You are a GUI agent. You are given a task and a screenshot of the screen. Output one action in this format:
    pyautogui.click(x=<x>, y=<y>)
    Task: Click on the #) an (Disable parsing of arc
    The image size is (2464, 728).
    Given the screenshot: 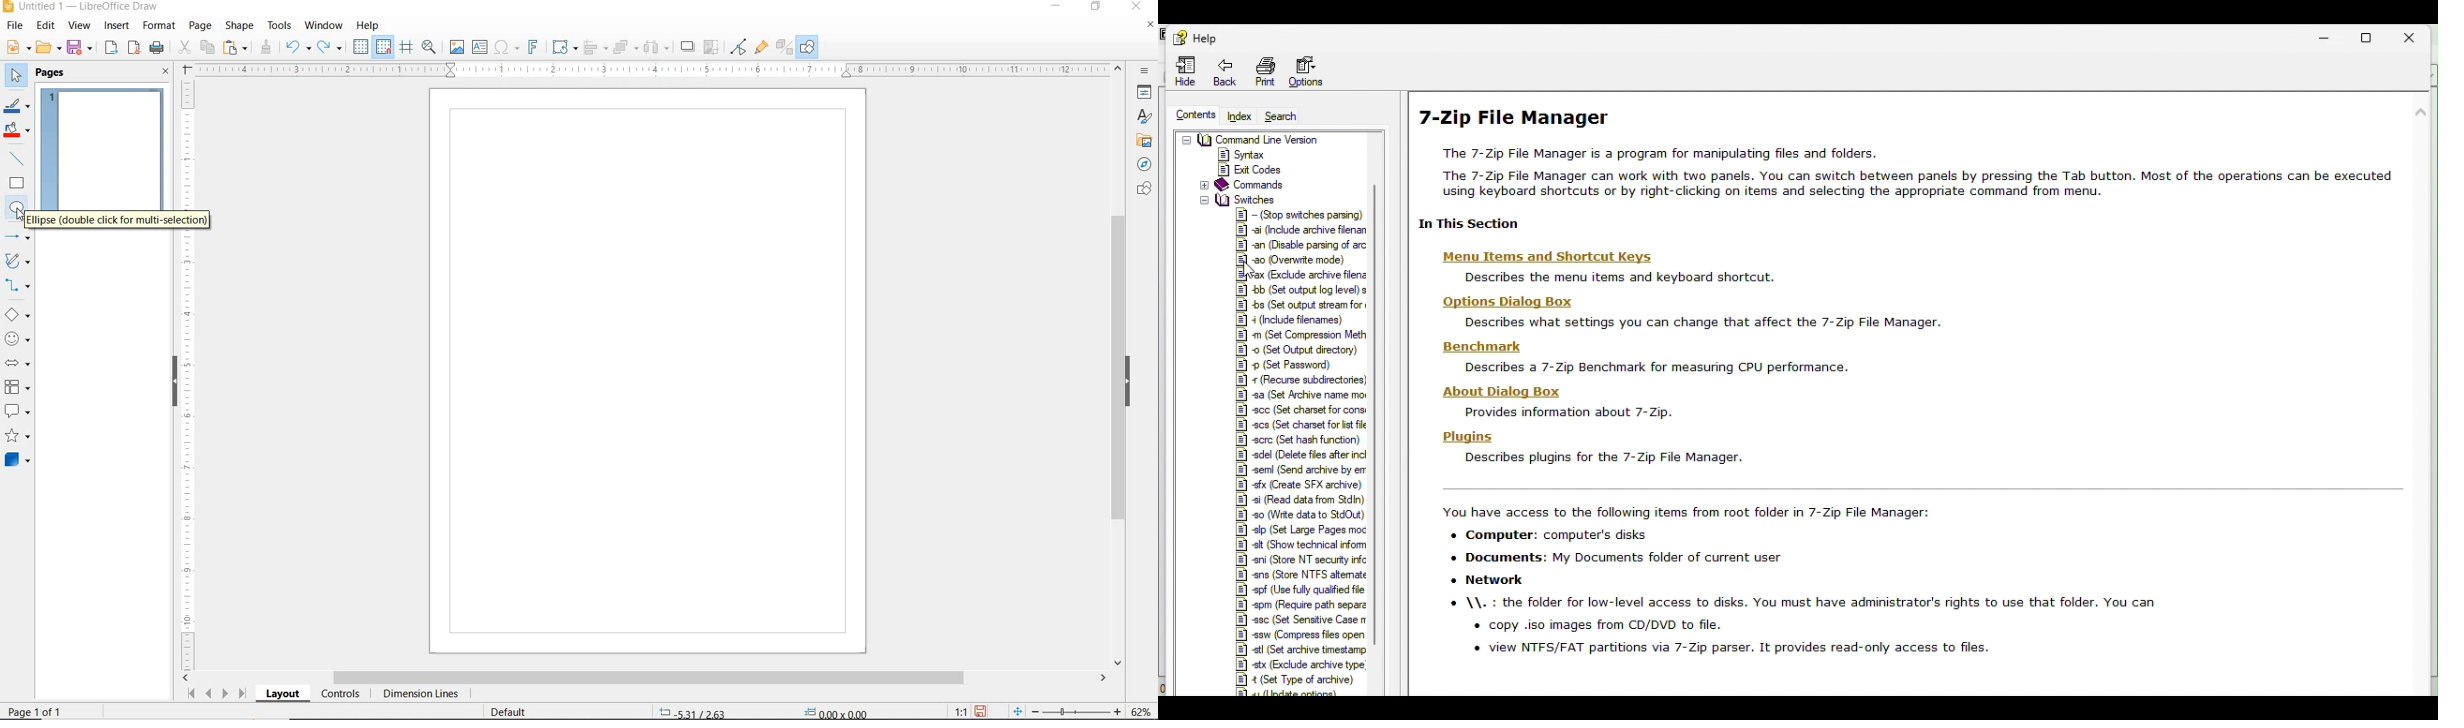 What is the action you would take?
    pyautogui.click(x=1297, y=243)
    